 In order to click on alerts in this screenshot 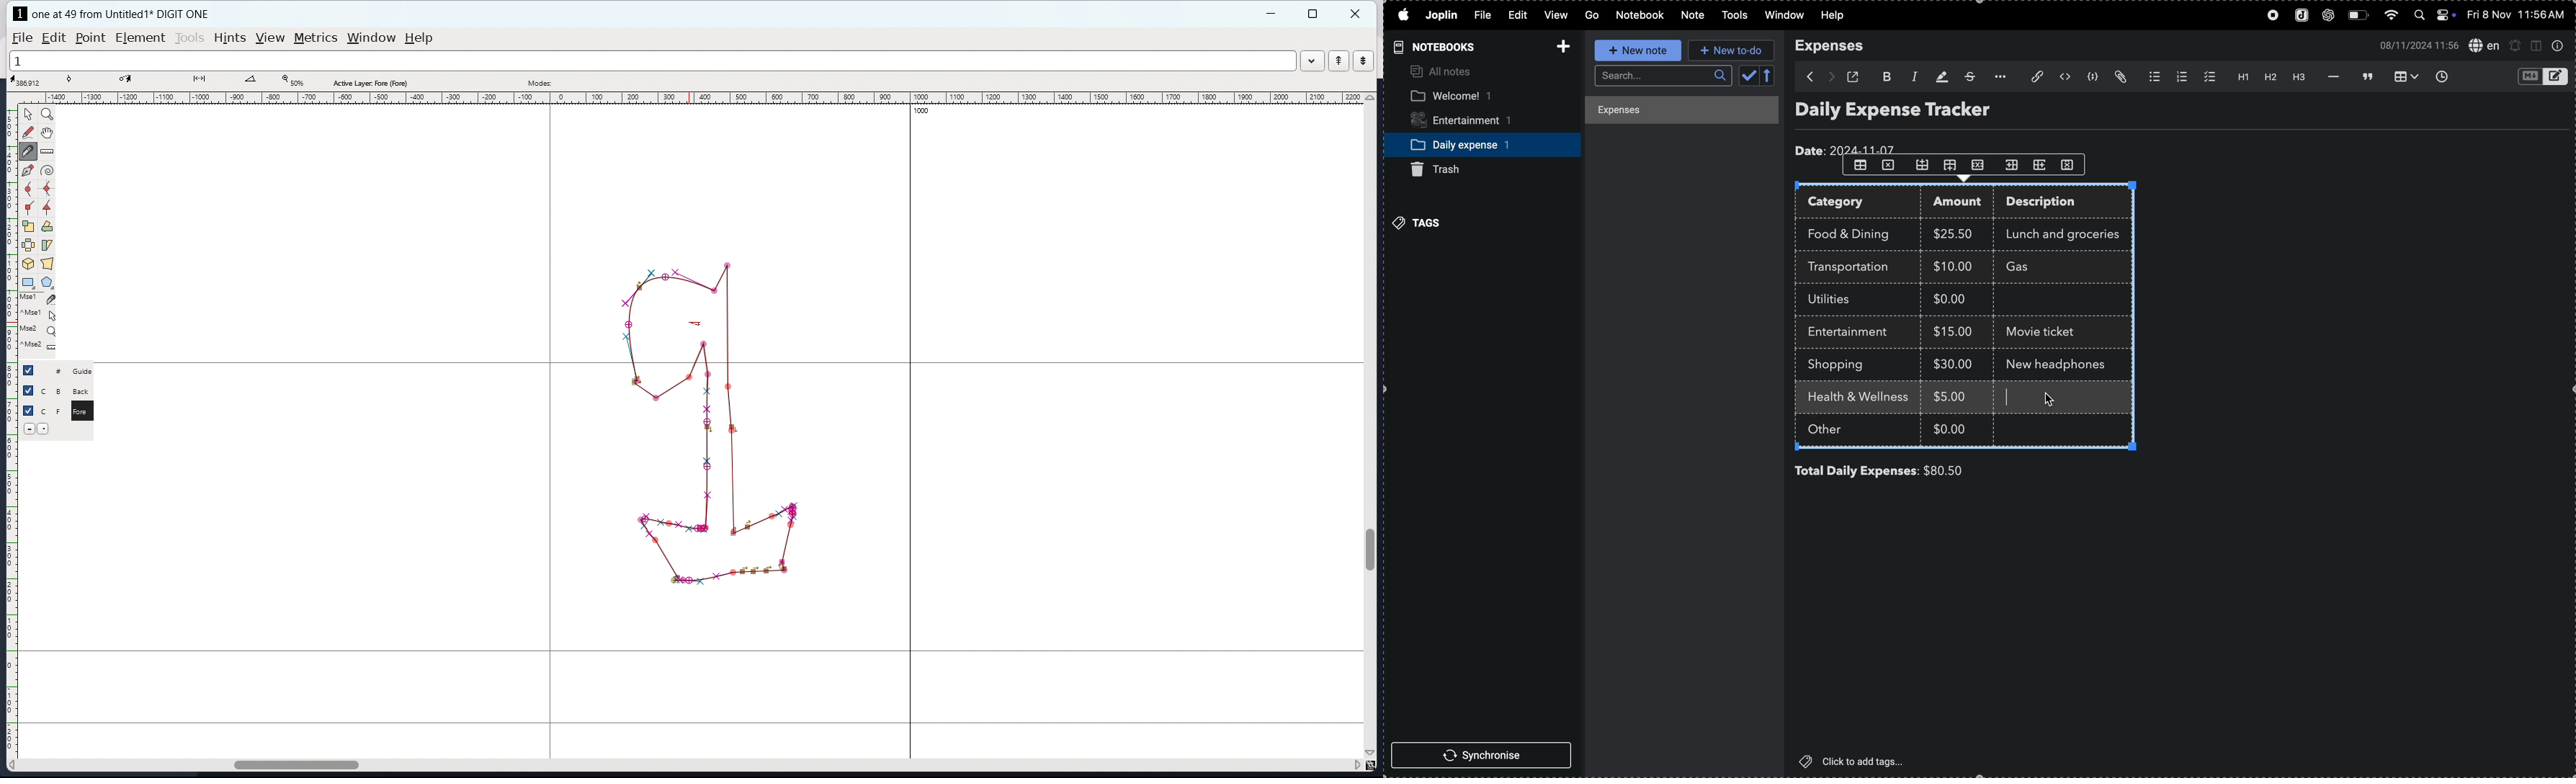, I will do `click(2515, 45)`.